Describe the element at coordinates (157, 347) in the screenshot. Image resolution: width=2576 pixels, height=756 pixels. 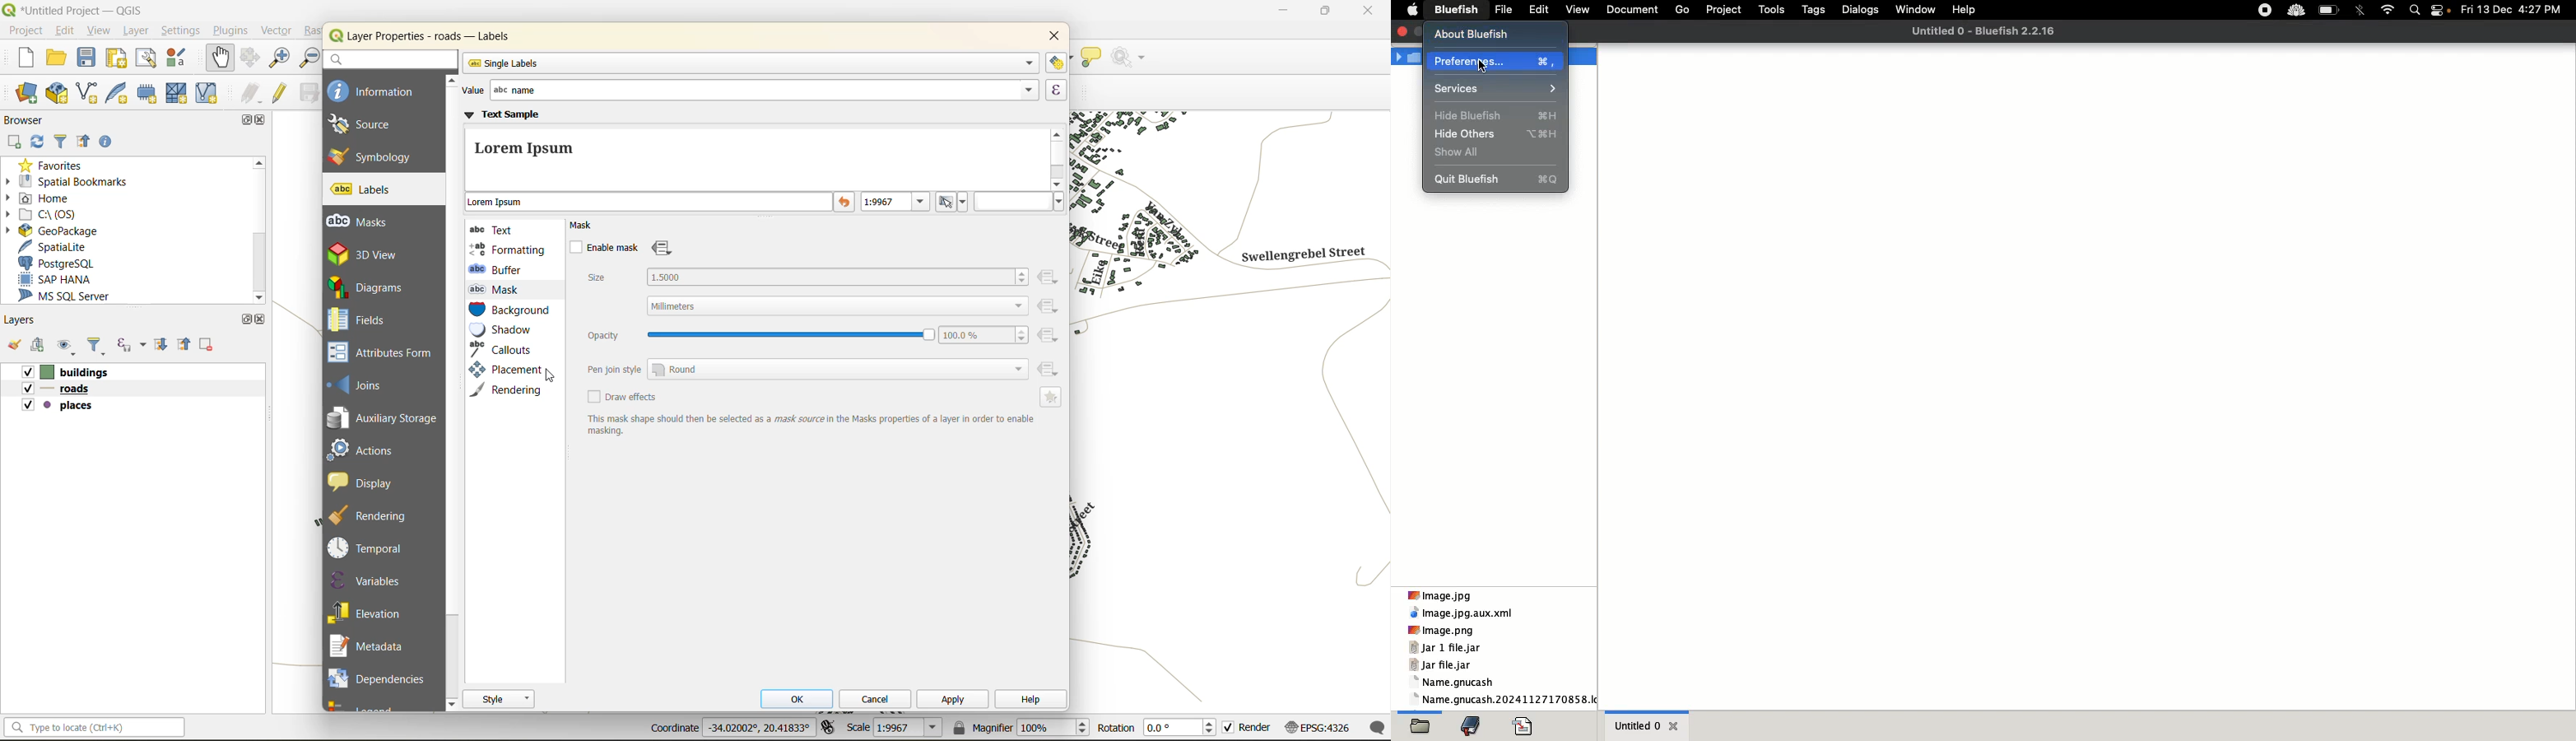
I see `expand all` at that location.